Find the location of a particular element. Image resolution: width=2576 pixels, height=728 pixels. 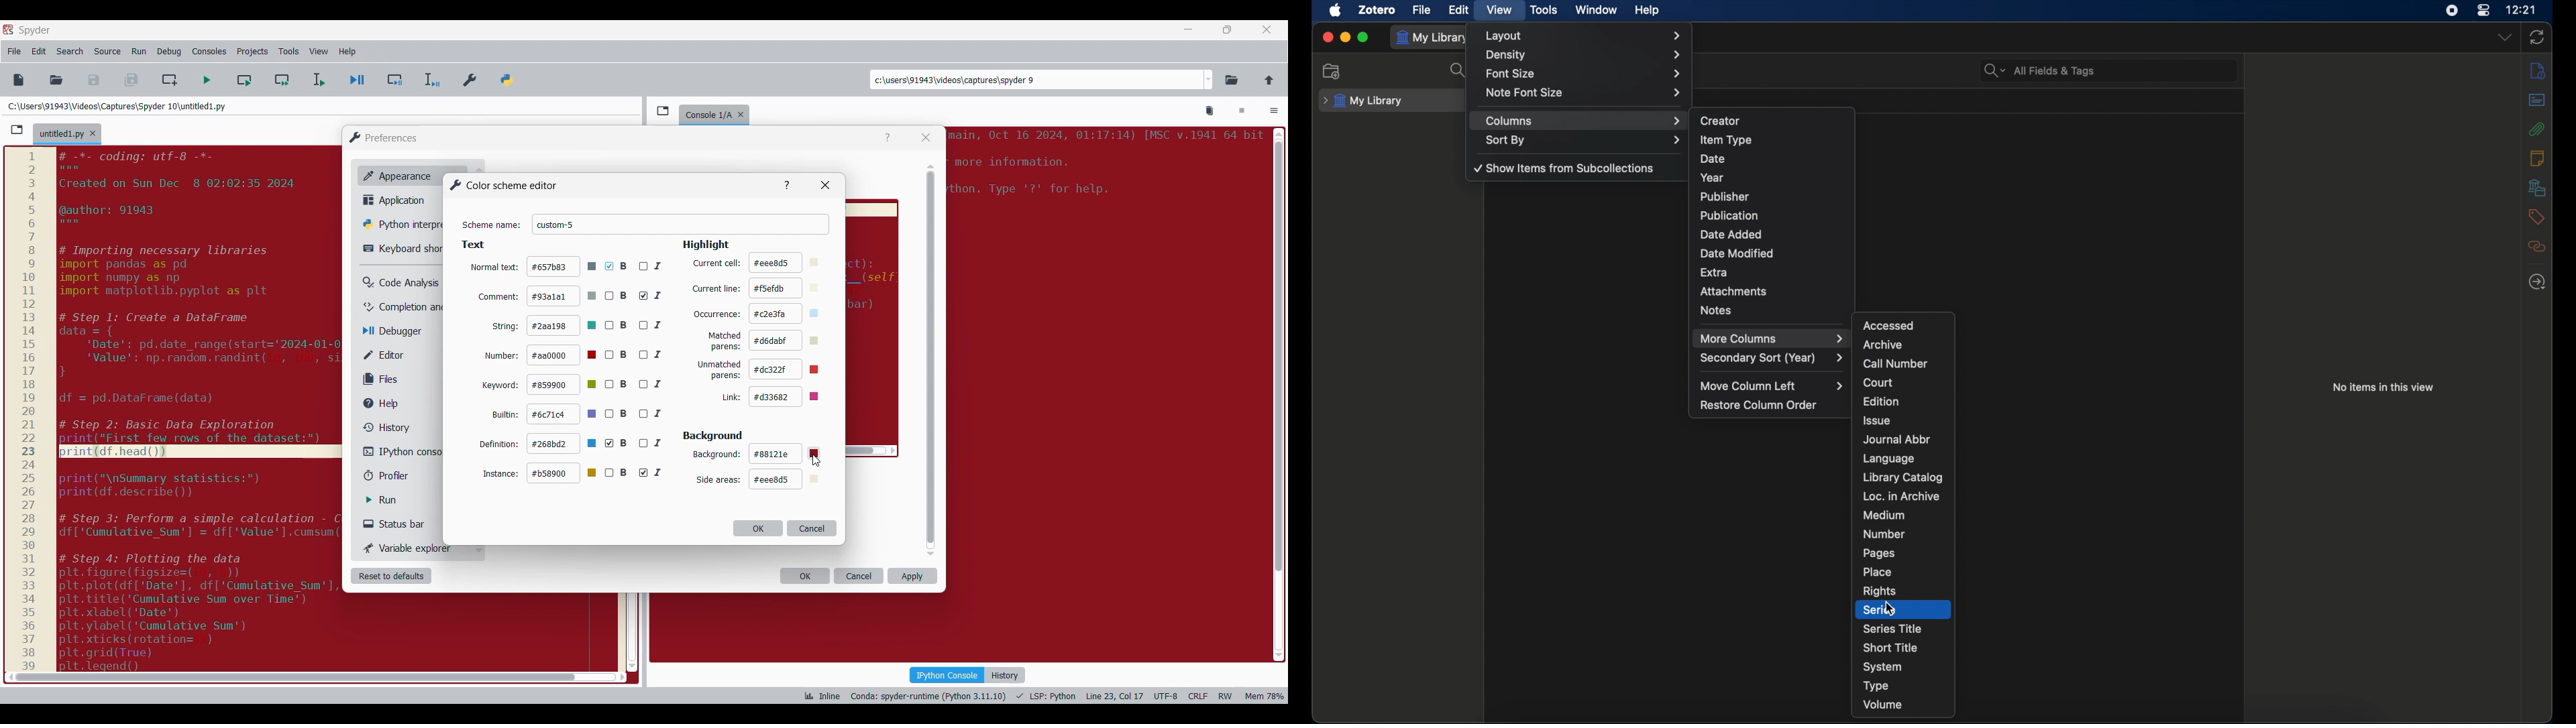

IPython console is located at coordinates (402, 451).